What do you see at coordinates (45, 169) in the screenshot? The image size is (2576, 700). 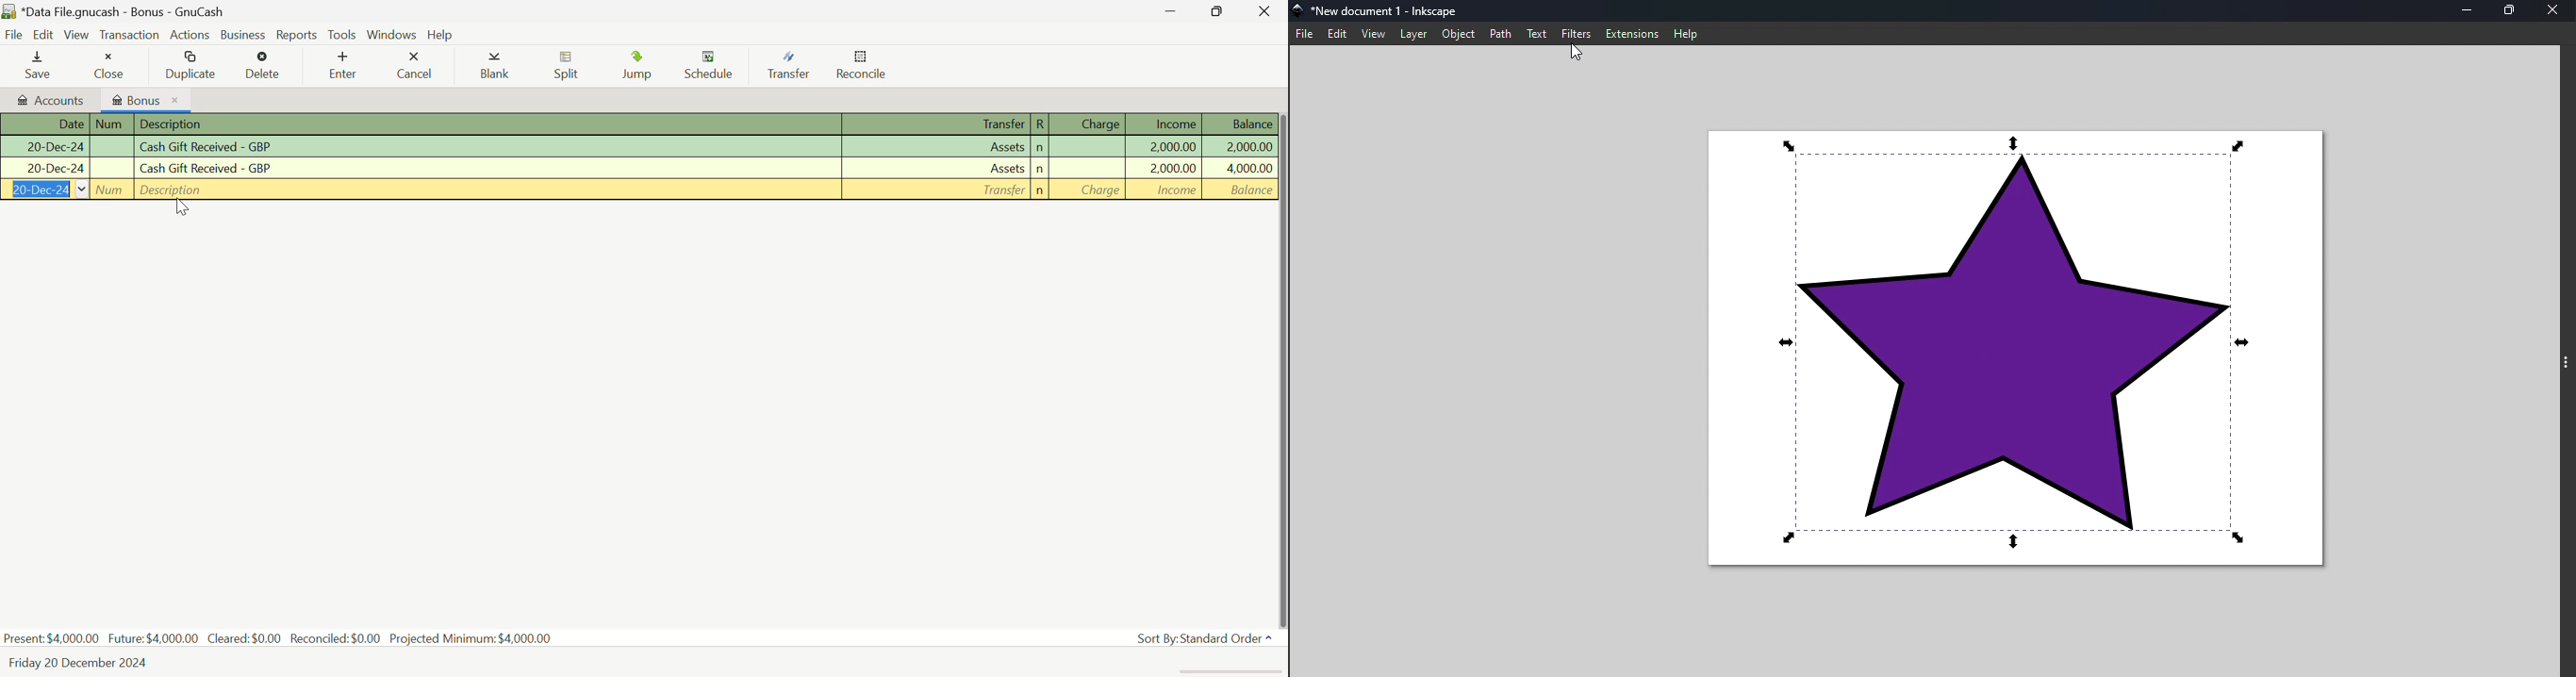 I see `Date` at bounding box center [45, 169].